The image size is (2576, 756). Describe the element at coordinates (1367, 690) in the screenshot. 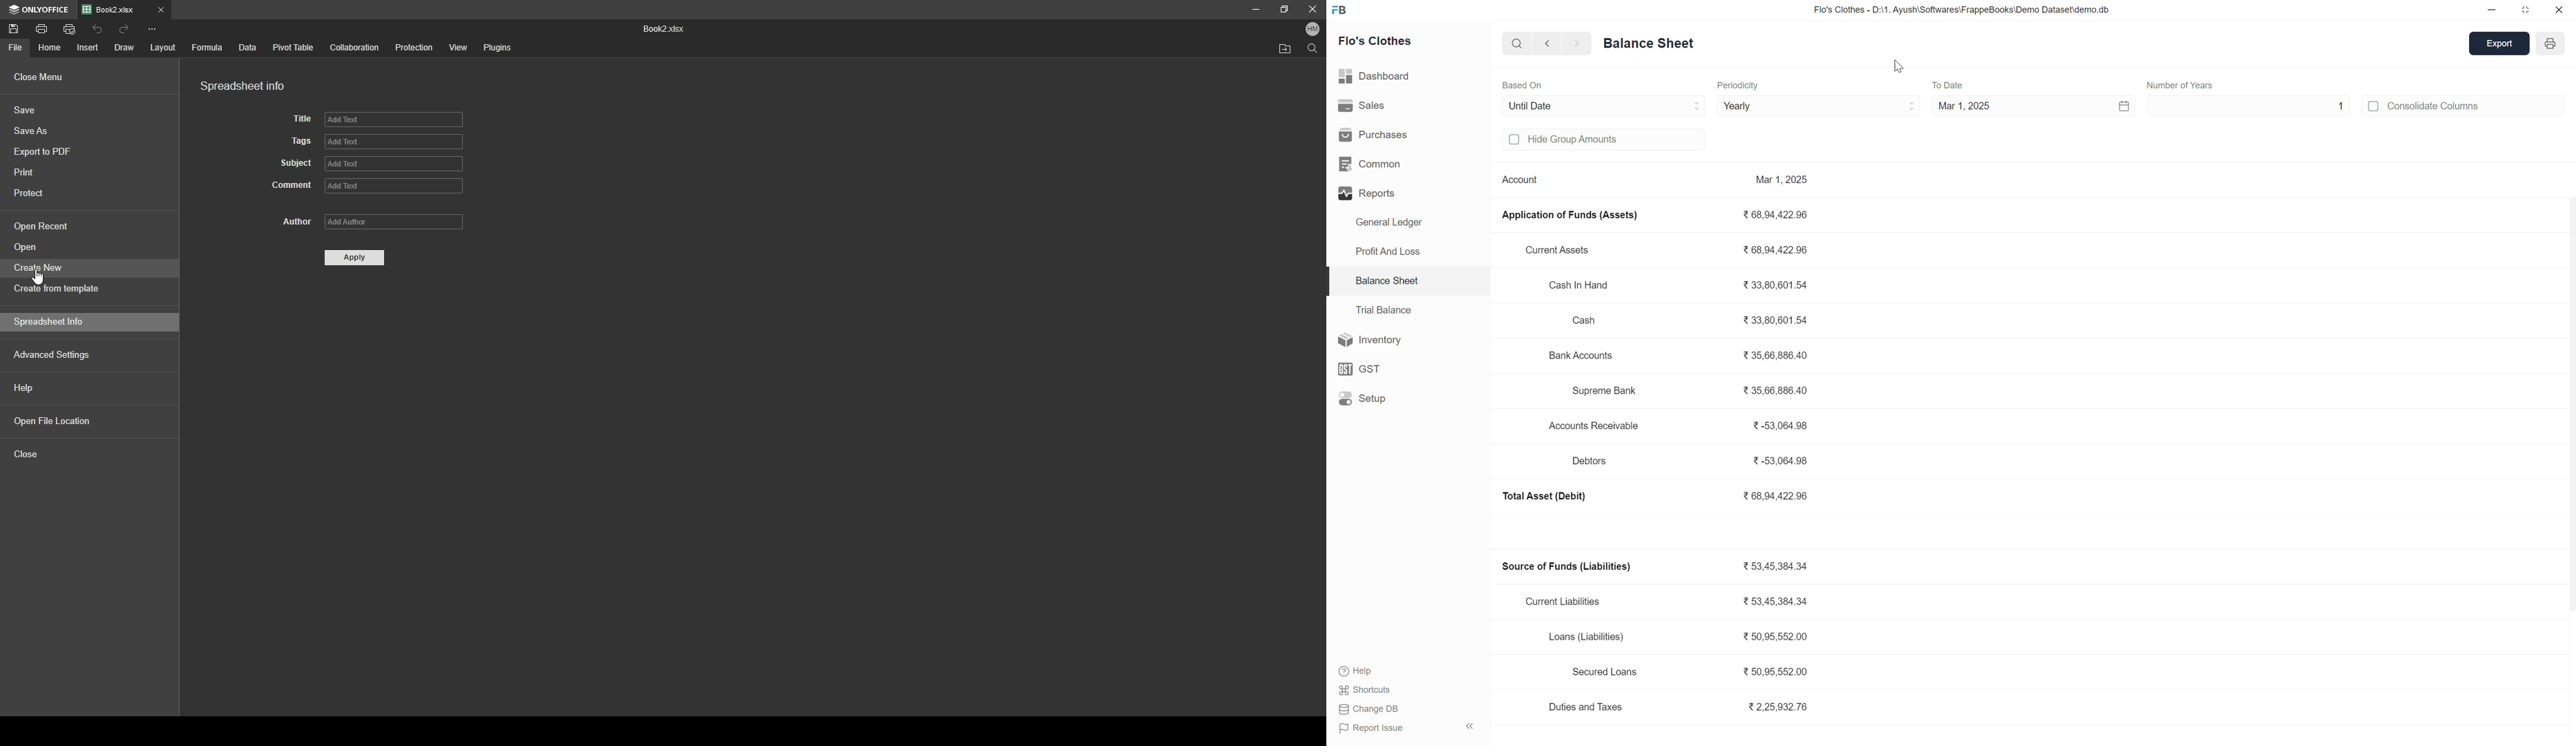

I see `Shortcuts` at that location.